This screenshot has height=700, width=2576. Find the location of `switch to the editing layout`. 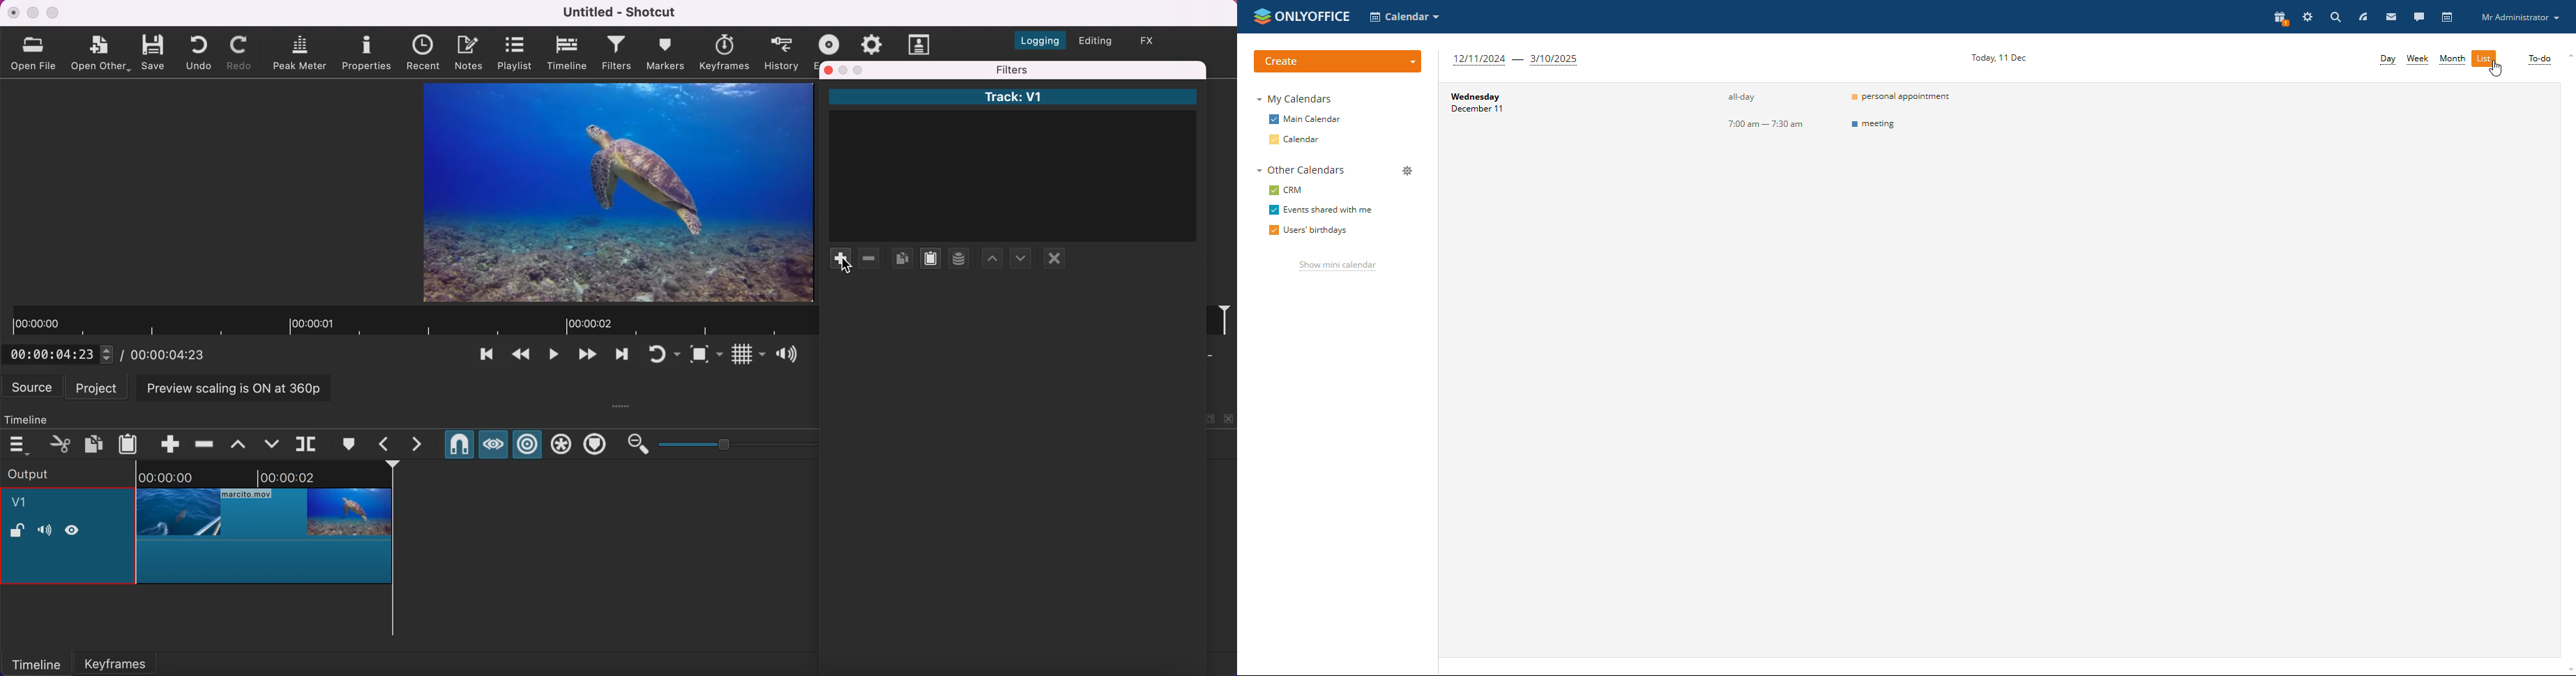

switch to the editing layout is located at coordinates (1094, 42).